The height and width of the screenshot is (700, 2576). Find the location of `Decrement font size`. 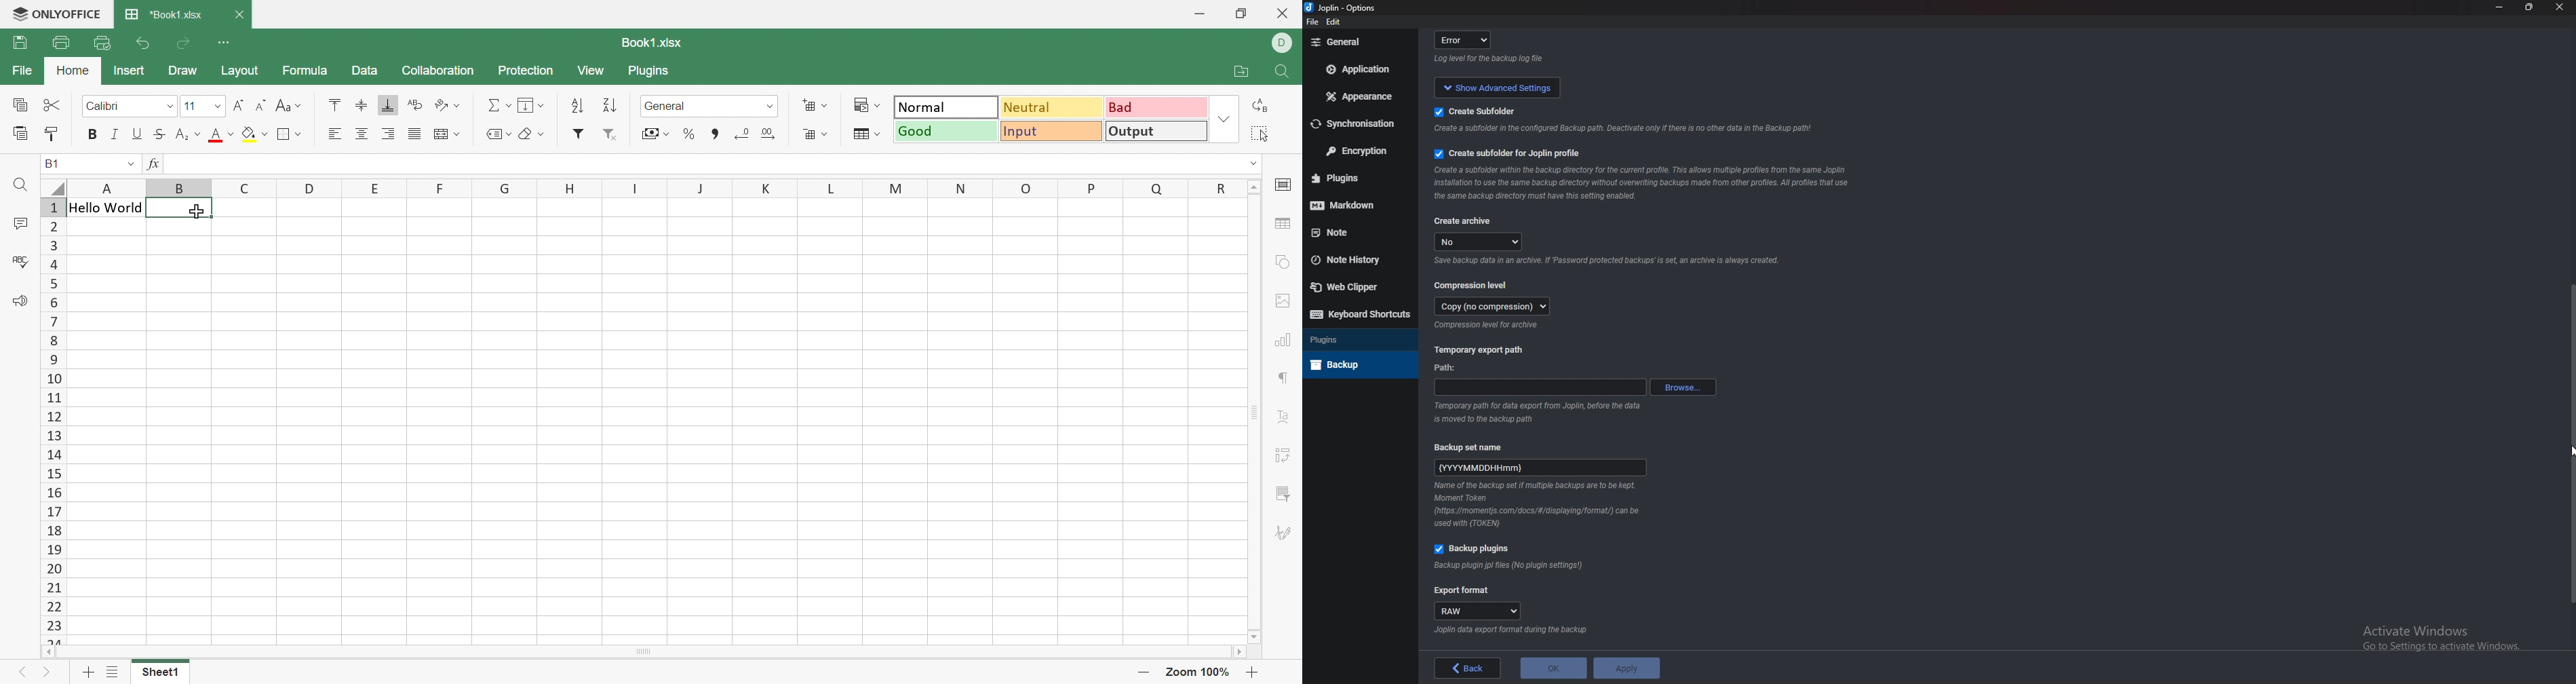

Decrement font size is located at coordinates (261, 104).